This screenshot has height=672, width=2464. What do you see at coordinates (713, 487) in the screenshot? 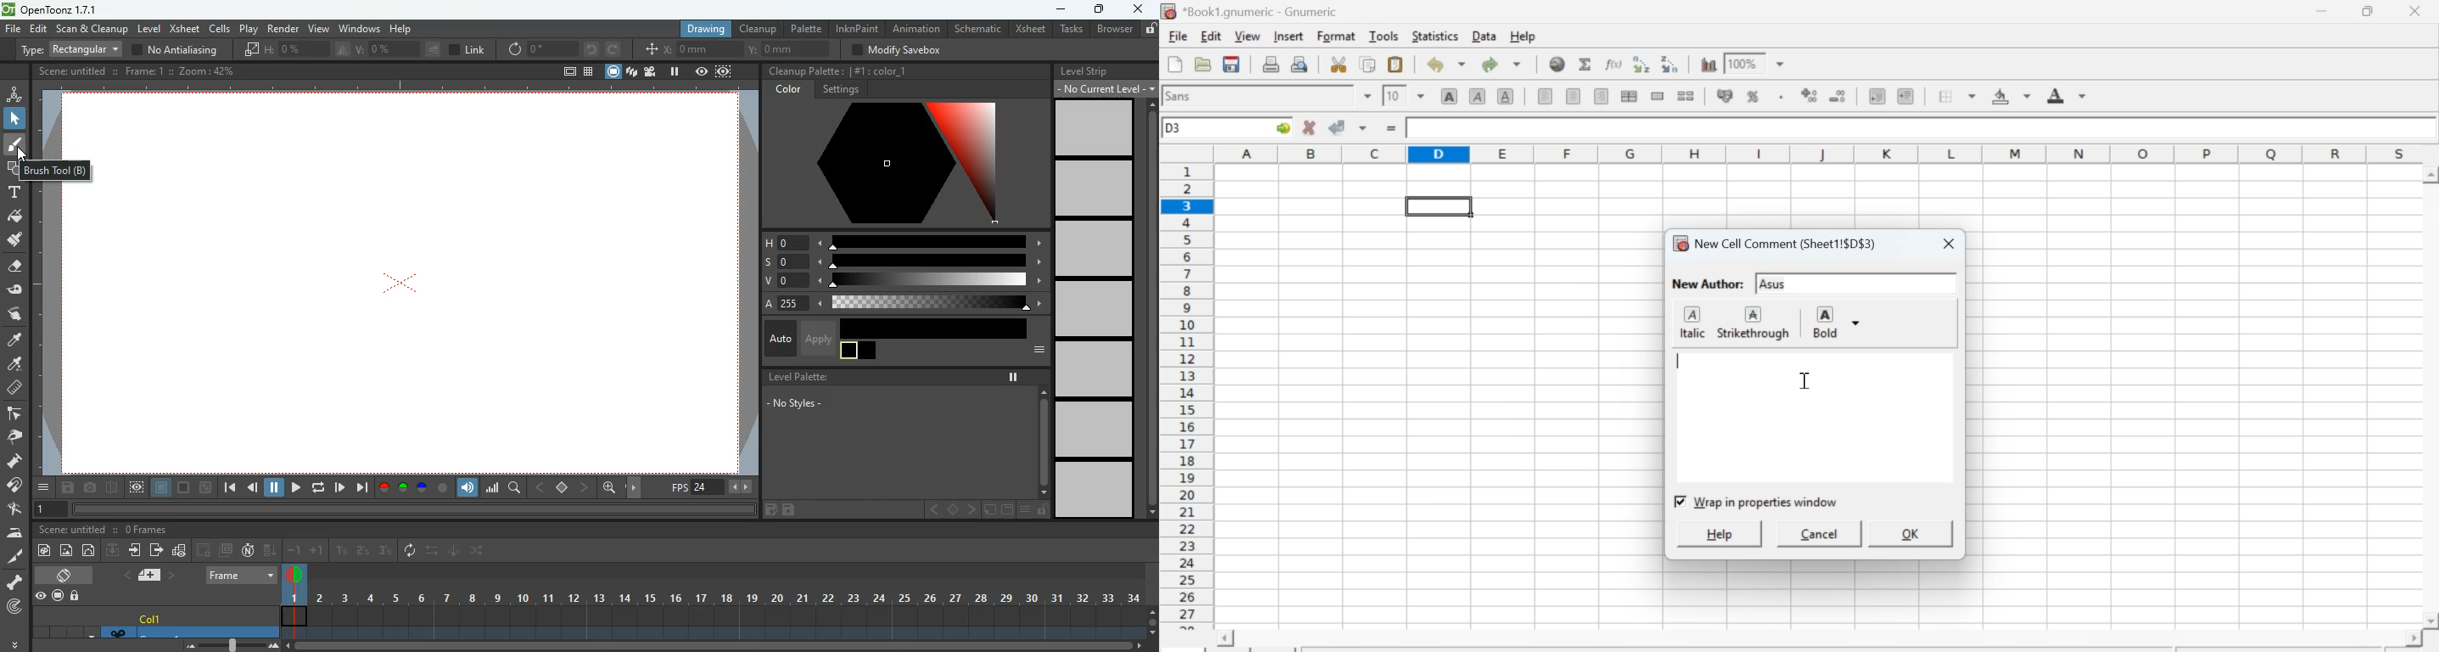
I see `fps` at bounding box center [713, 487].